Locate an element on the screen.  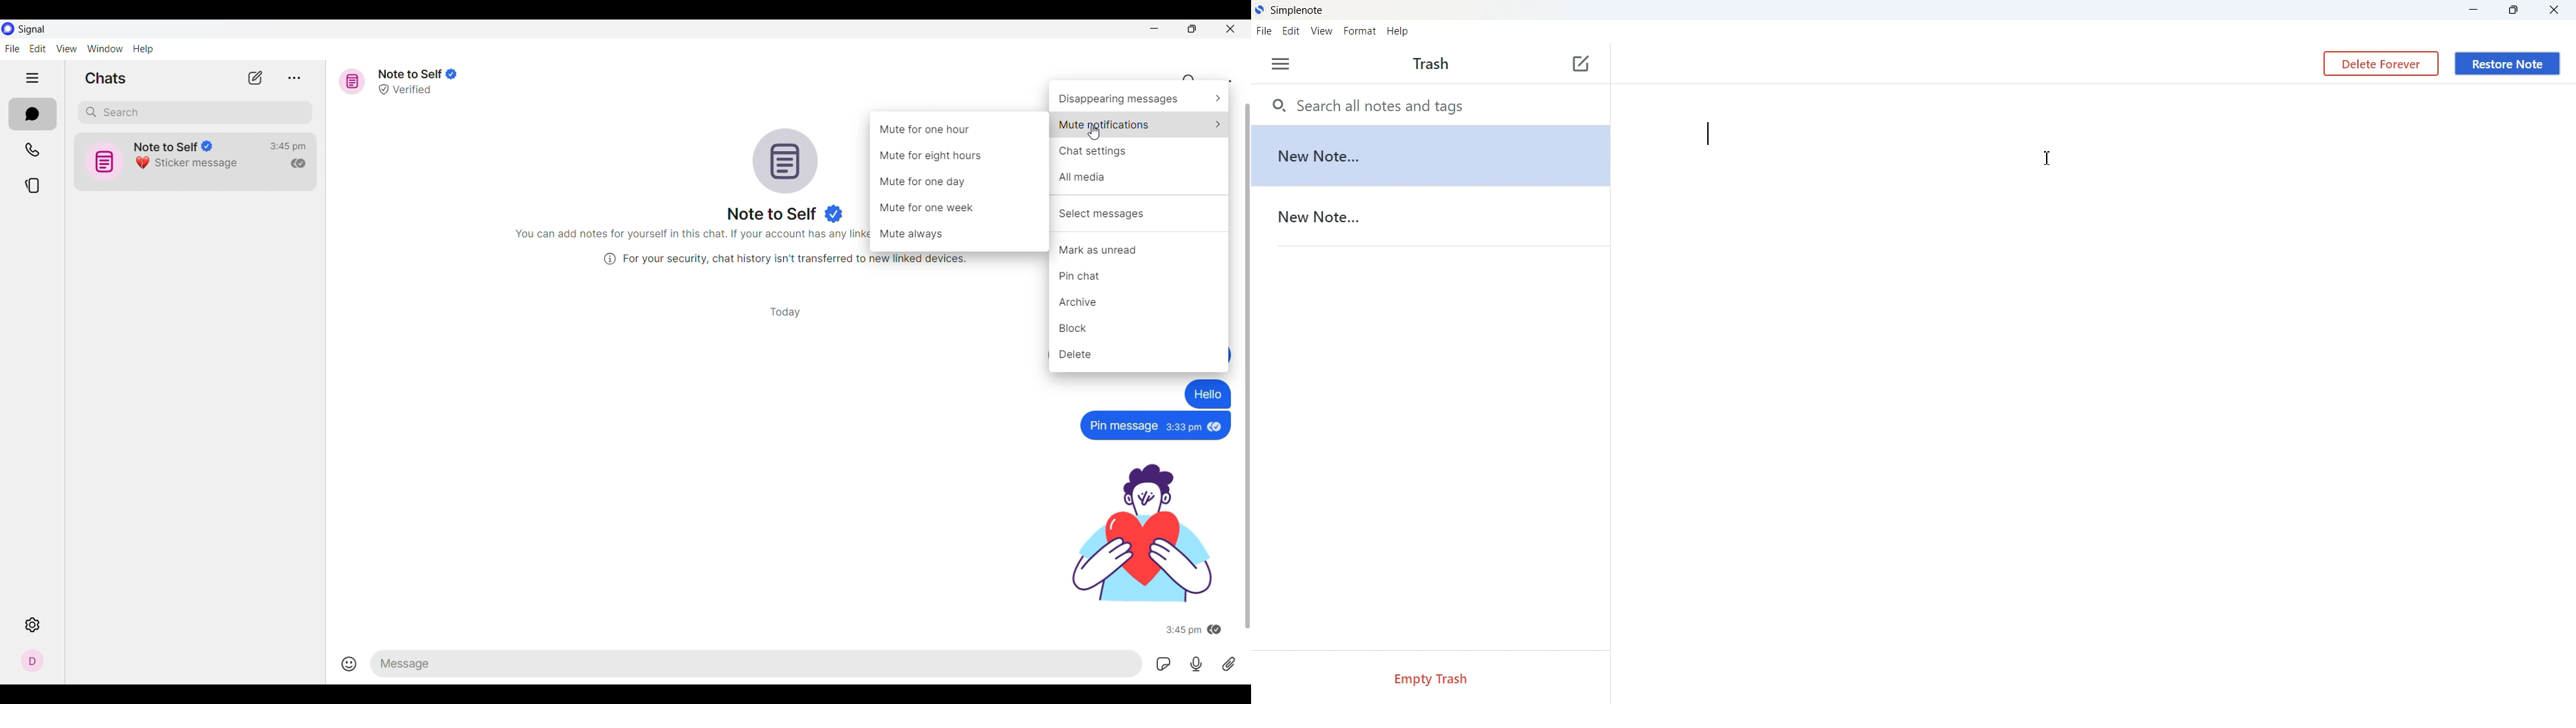
Type in text message is located at coordinates (758, 664).